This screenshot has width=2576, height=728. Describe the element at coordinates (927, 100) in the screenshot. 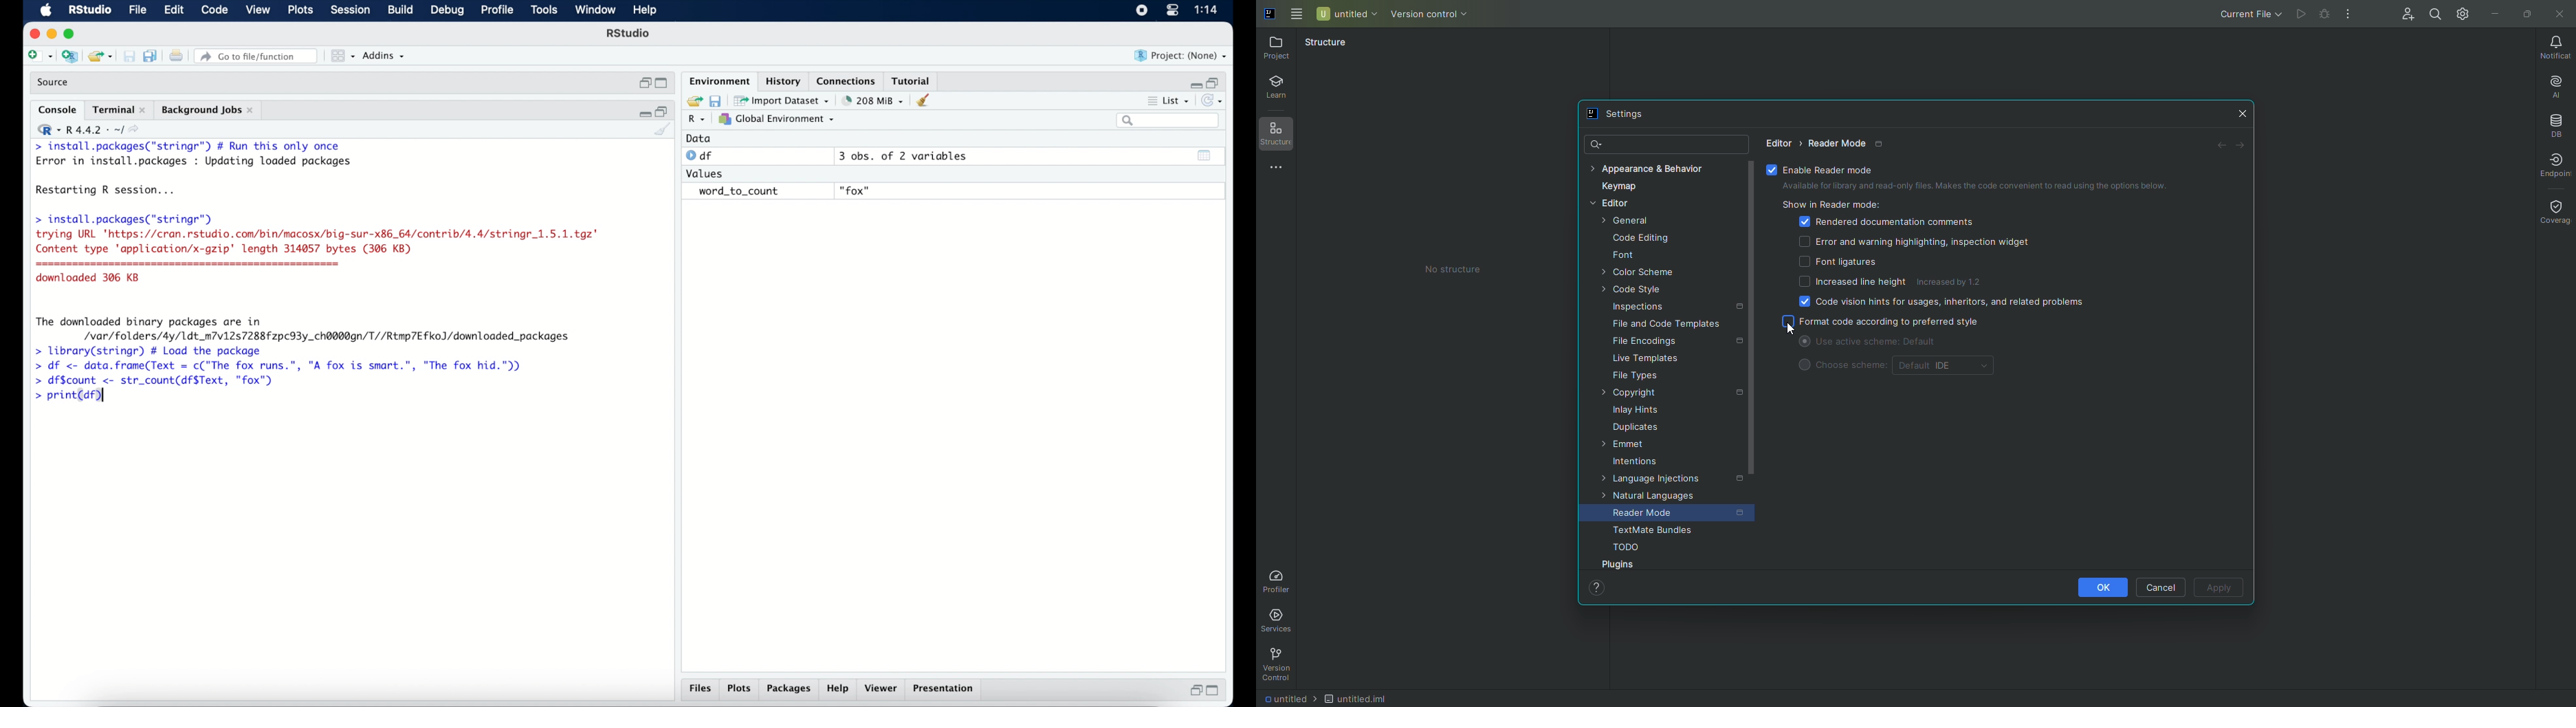

I see `clear console` at that location.